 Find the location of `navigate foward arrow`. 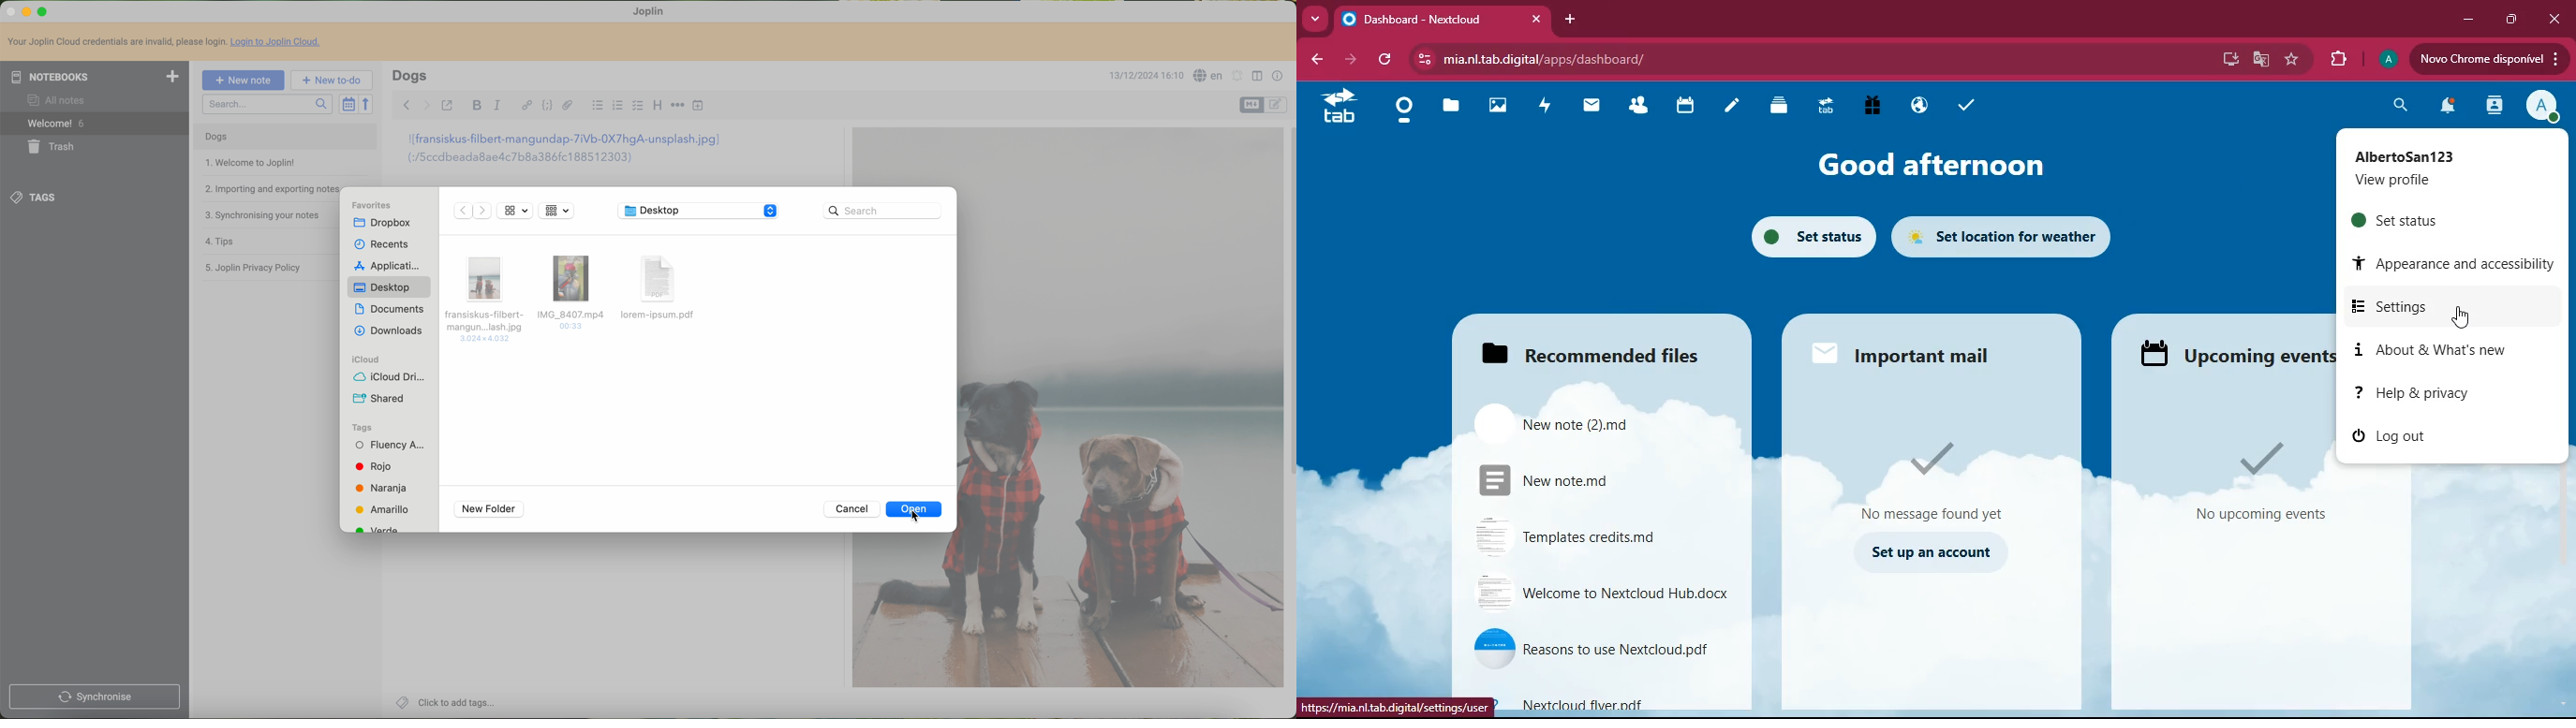

navigate foward arrow is located at coordinates (425, 104).